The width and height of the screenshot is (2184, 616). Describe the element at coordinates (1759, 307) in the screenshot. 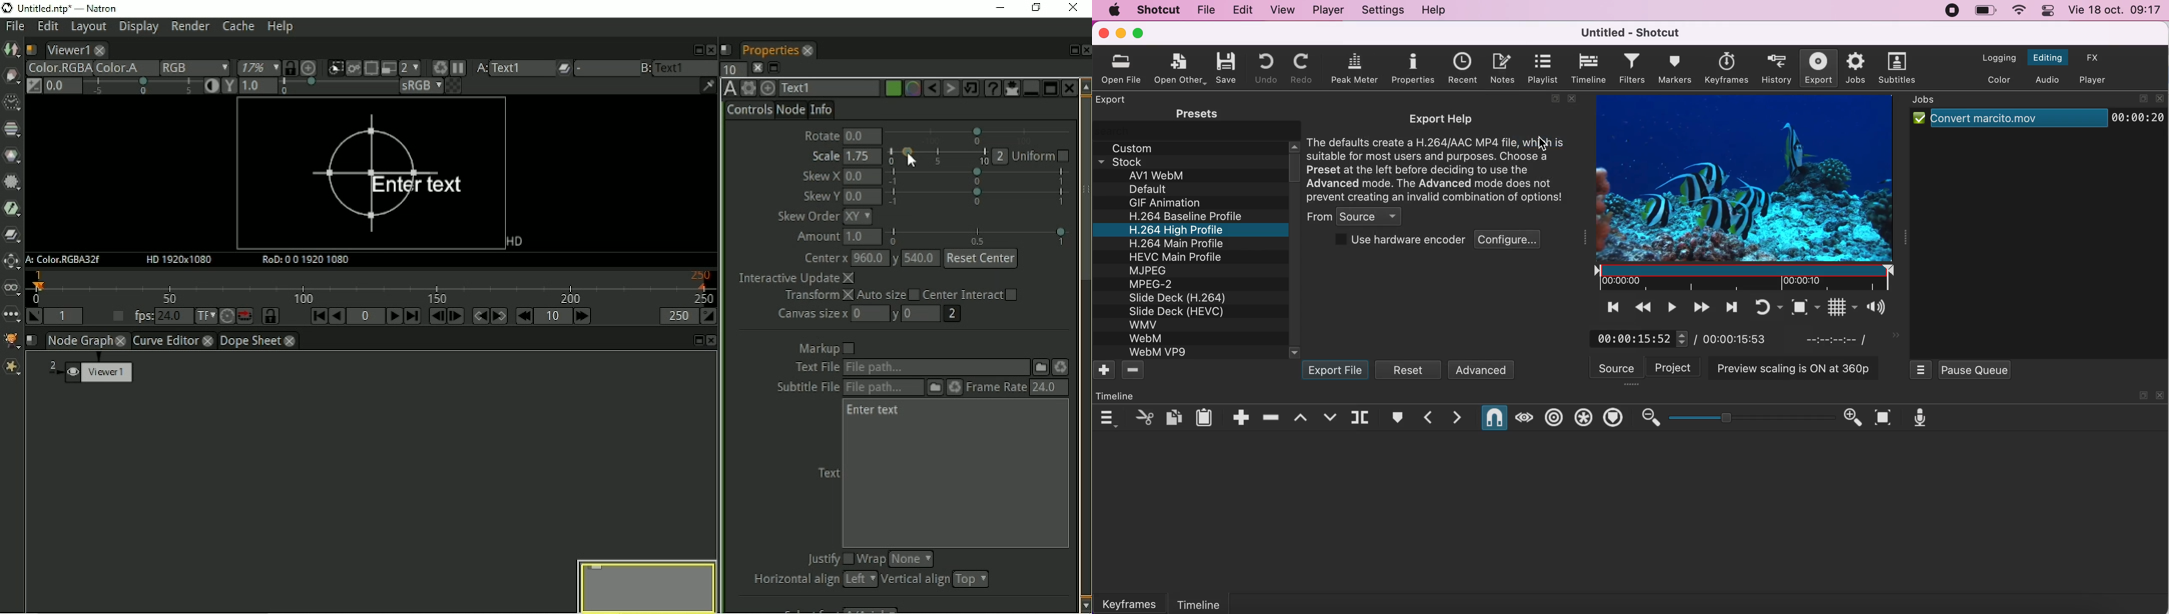

I see `toggle player looping` at that location.